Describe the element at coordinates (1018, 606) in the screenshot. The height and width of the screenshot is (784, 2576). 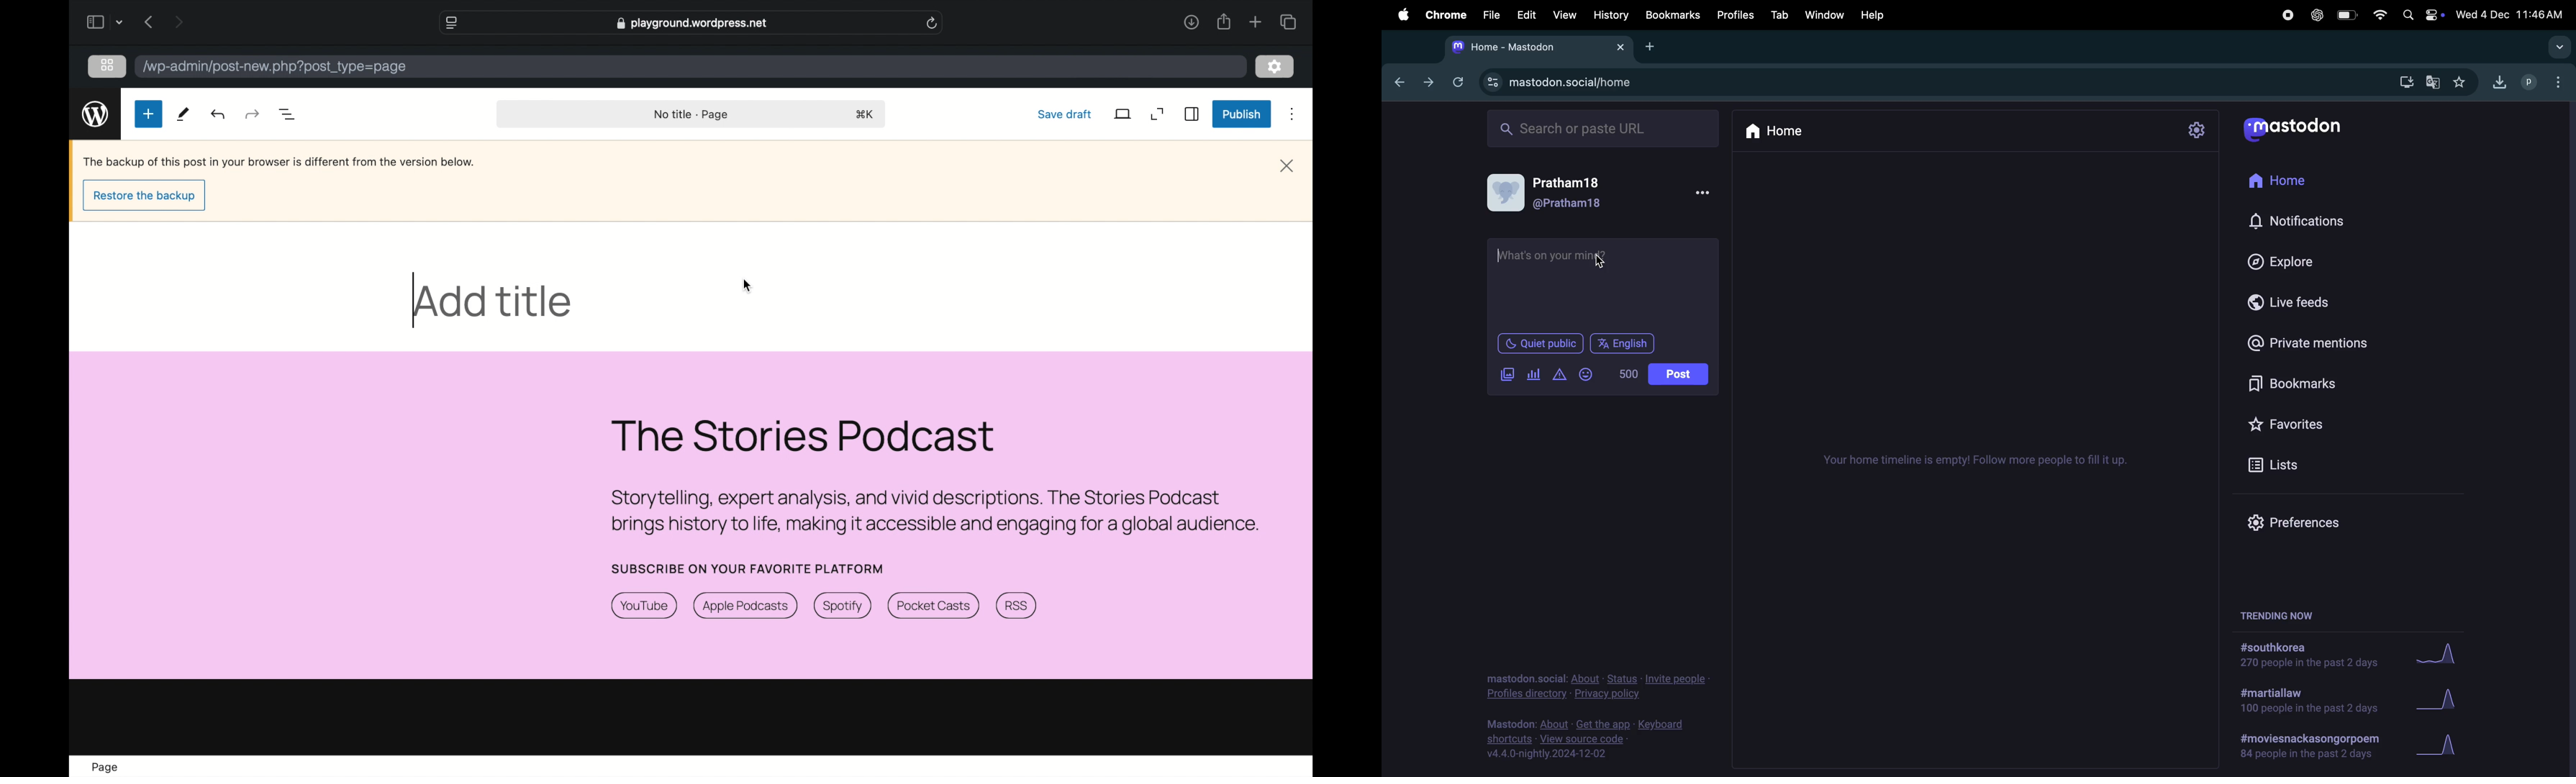
I see `rss` at that location.